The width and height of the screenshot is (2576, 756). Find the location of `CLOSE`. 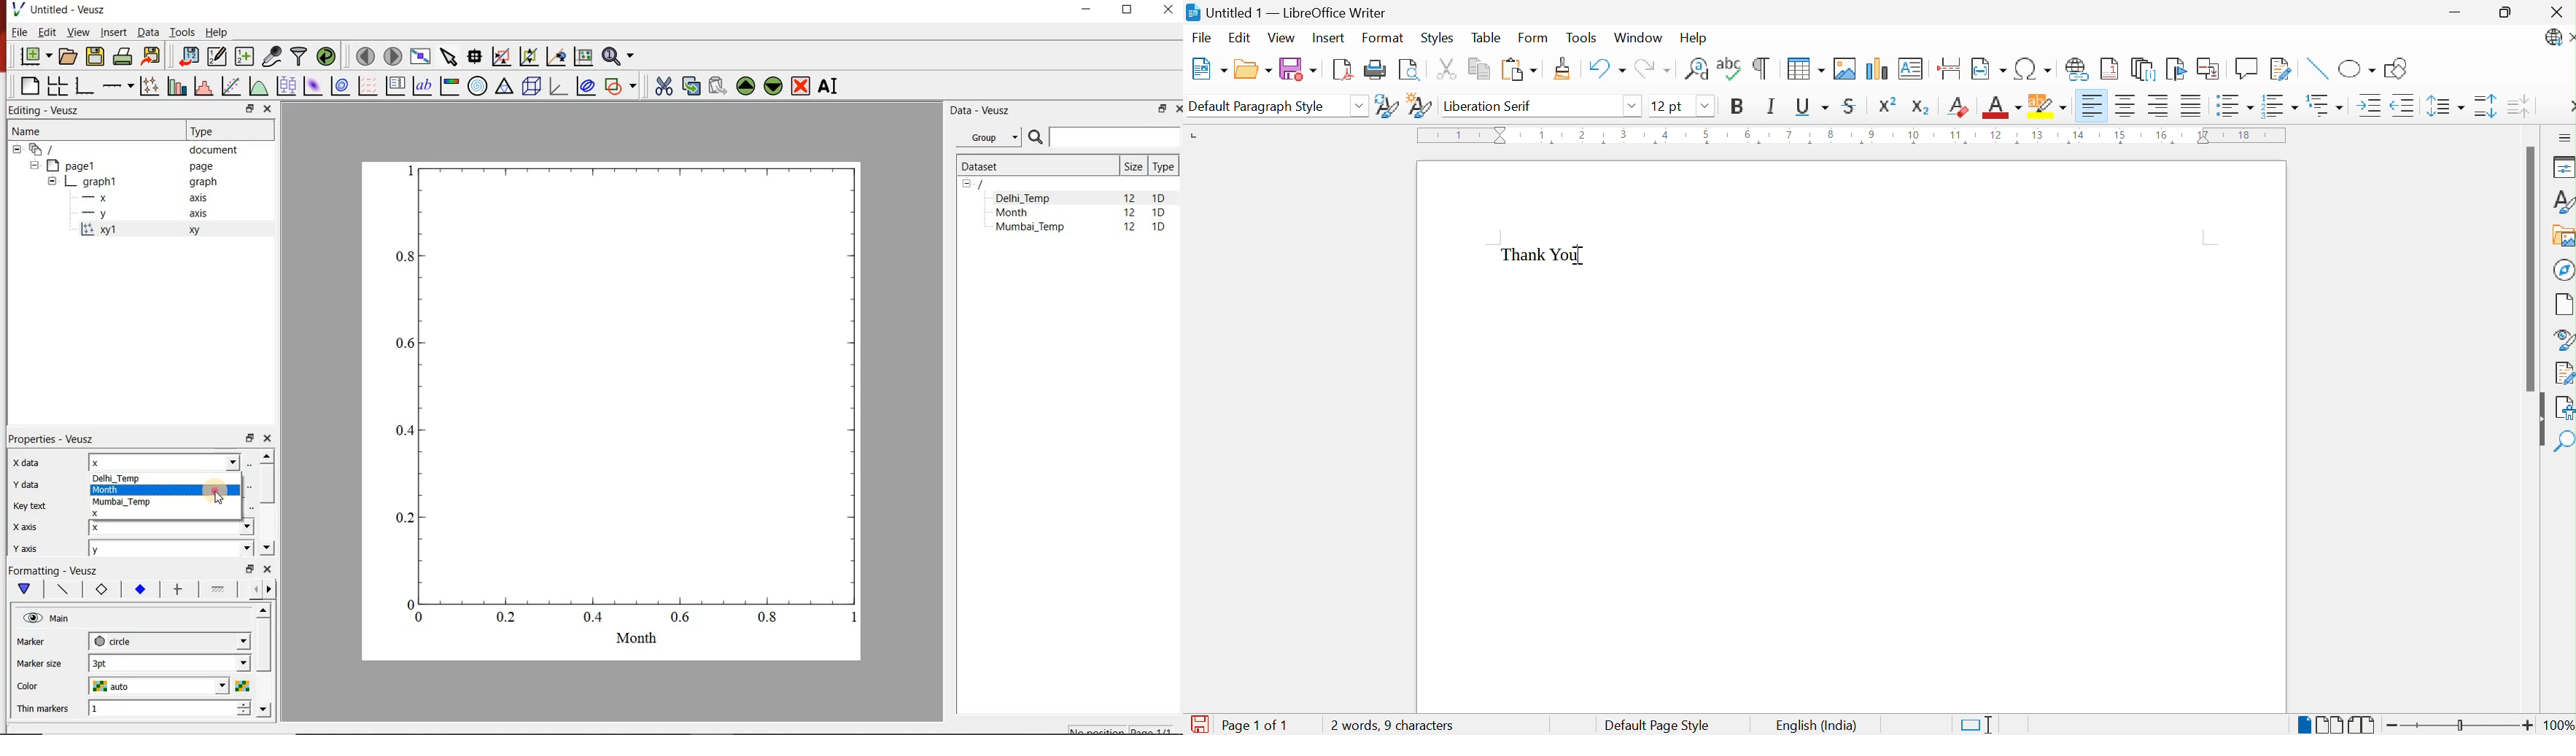

CLOSE is located at coordinates (1166, 9).